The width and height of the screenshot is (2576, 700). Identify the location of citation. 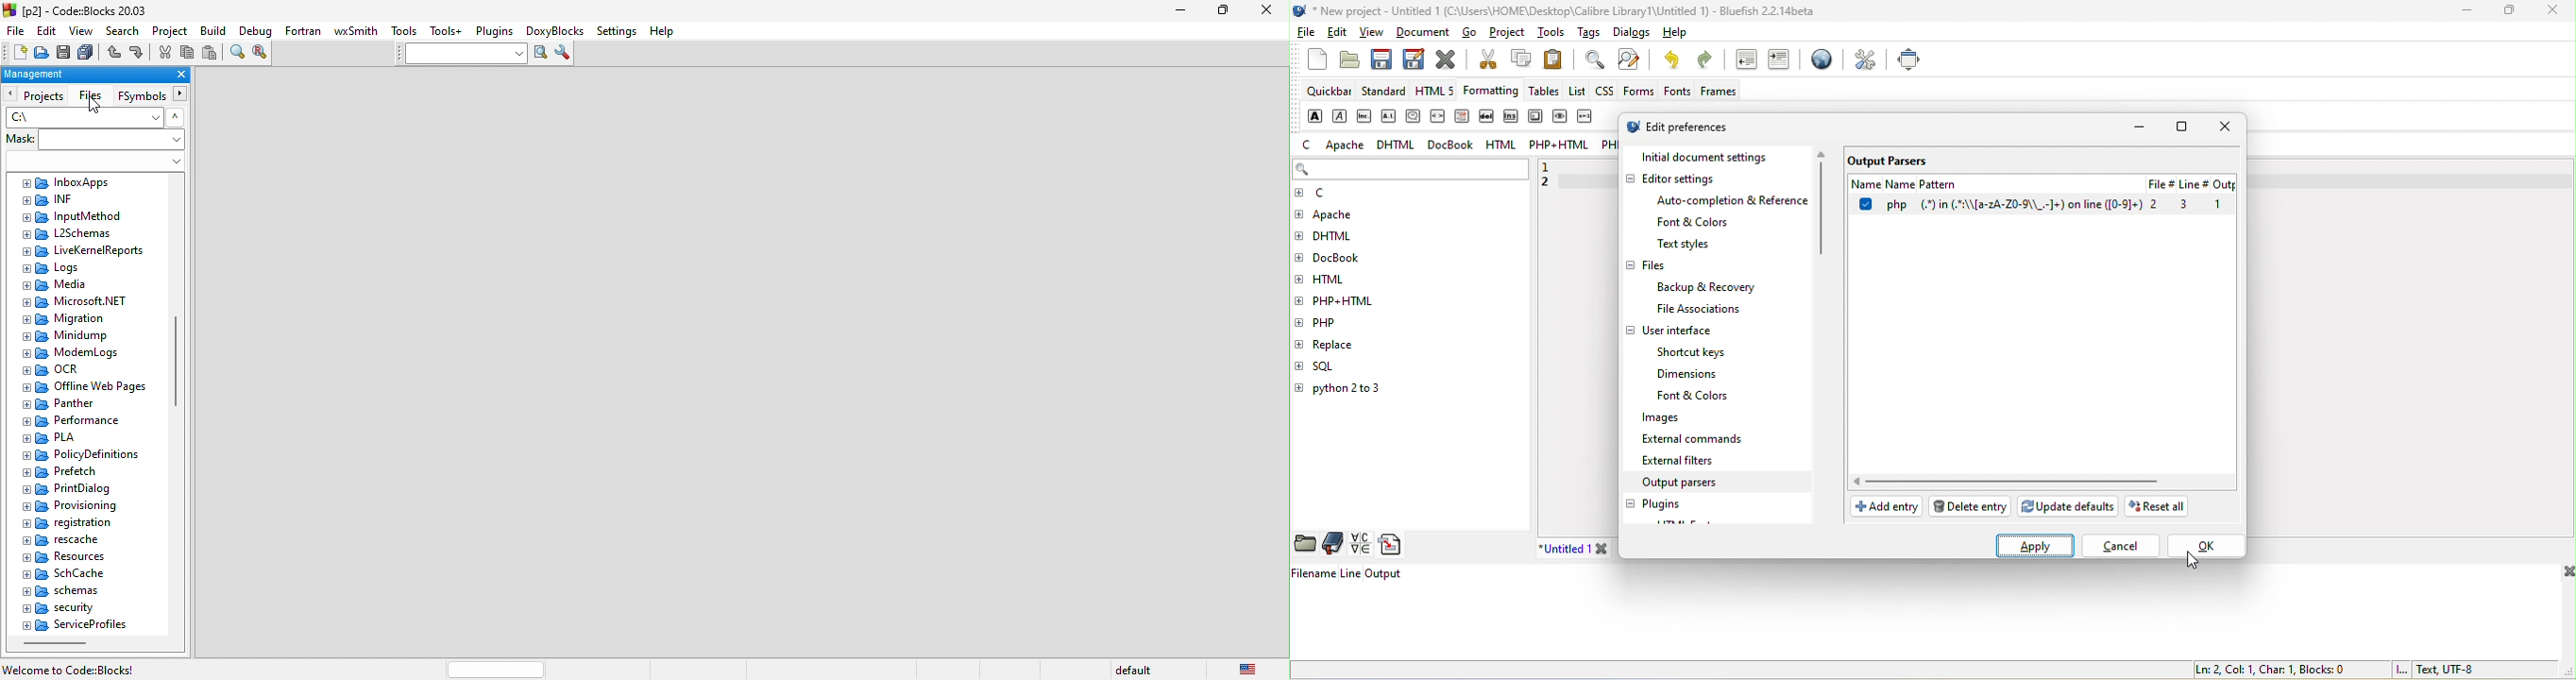
(1411, 116).